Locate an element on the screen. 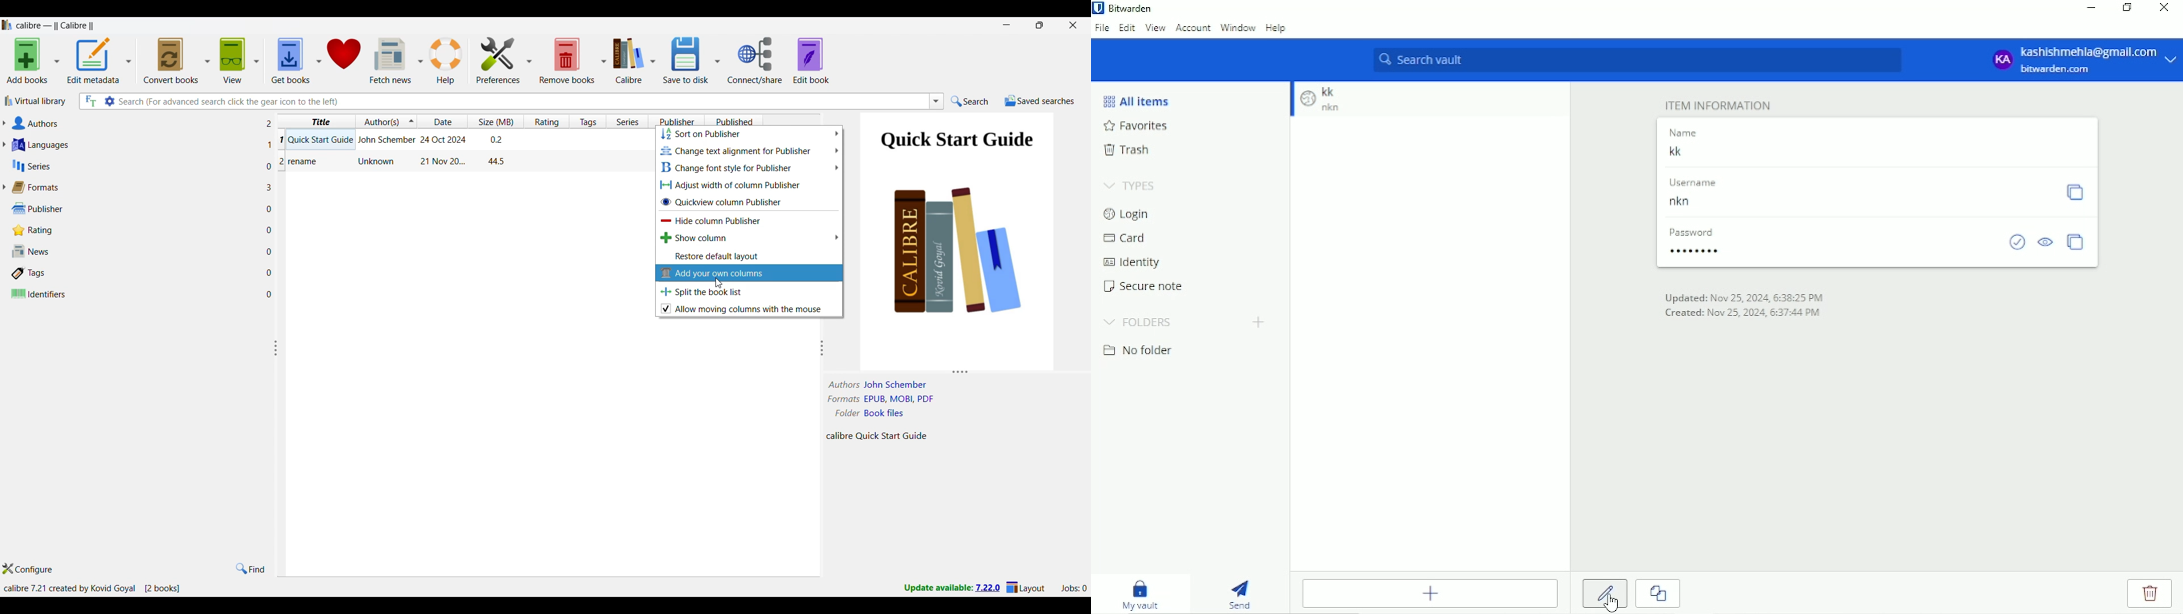 This screenshot has height=616, width=2184. File is located at coordinates (1103, 28).